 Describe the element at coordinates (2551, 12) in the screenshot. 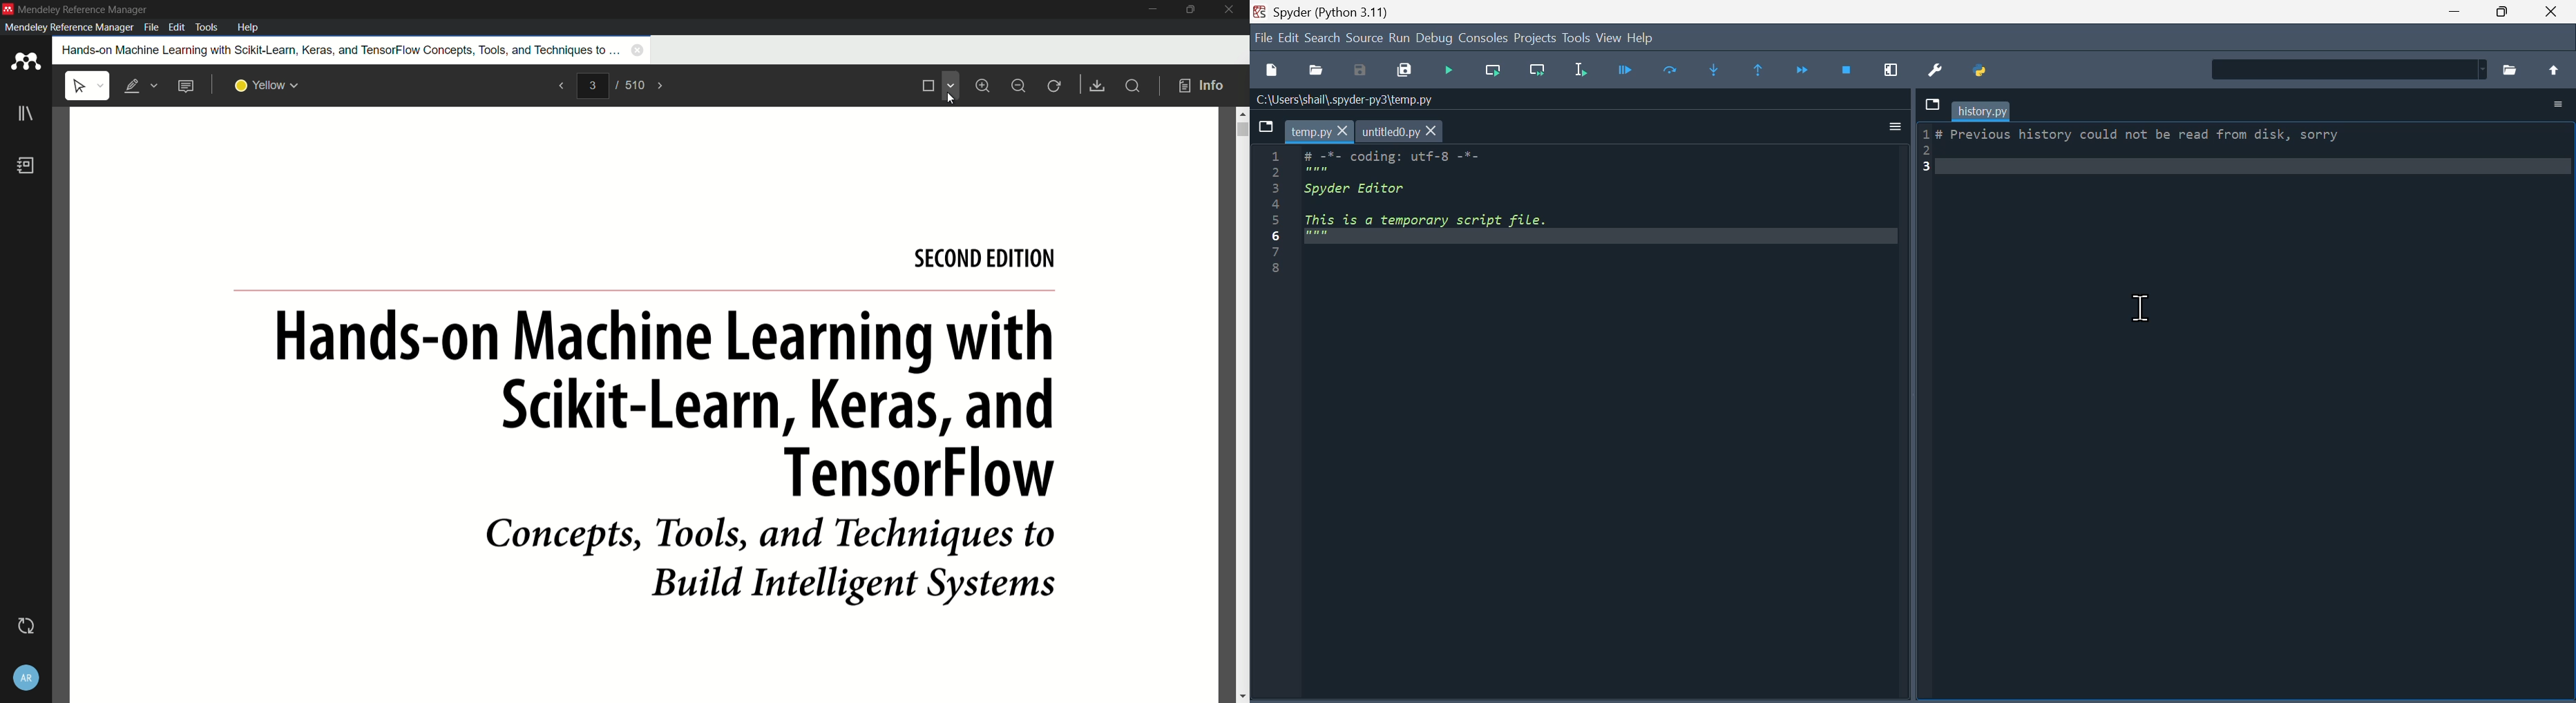

I see `close` at that location.